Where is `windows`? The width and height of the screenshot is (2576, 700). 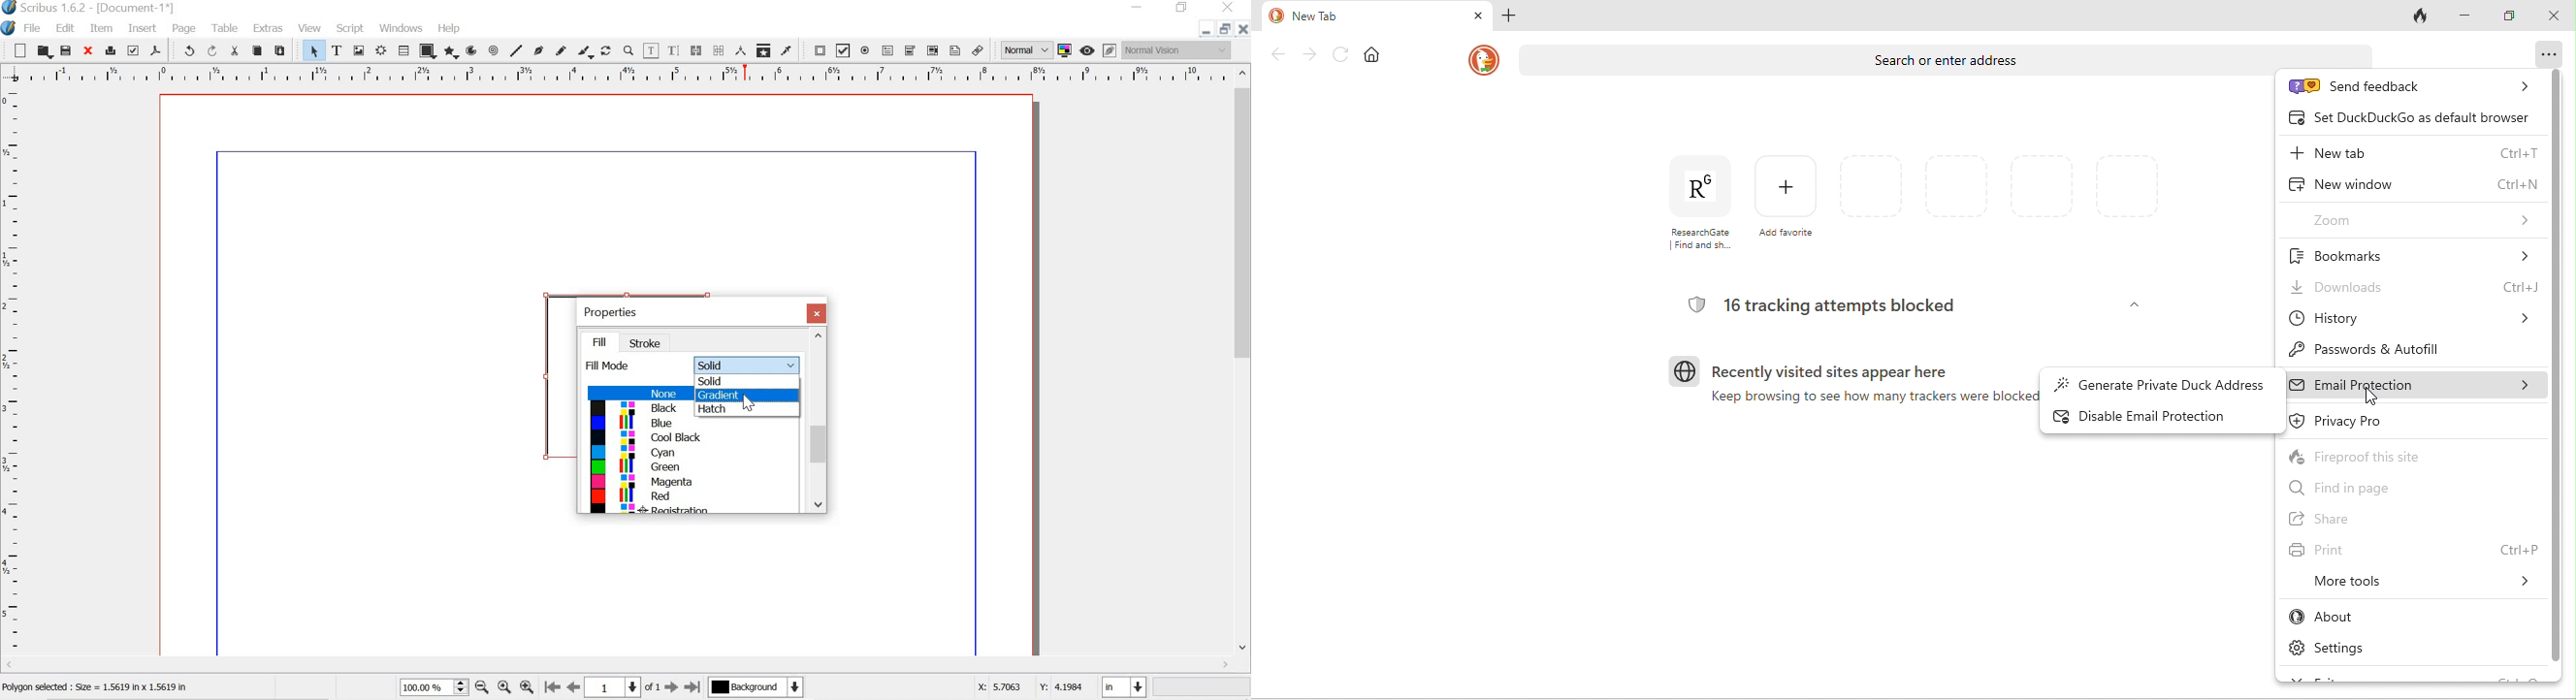
windows is located at coordinates (402, 29).